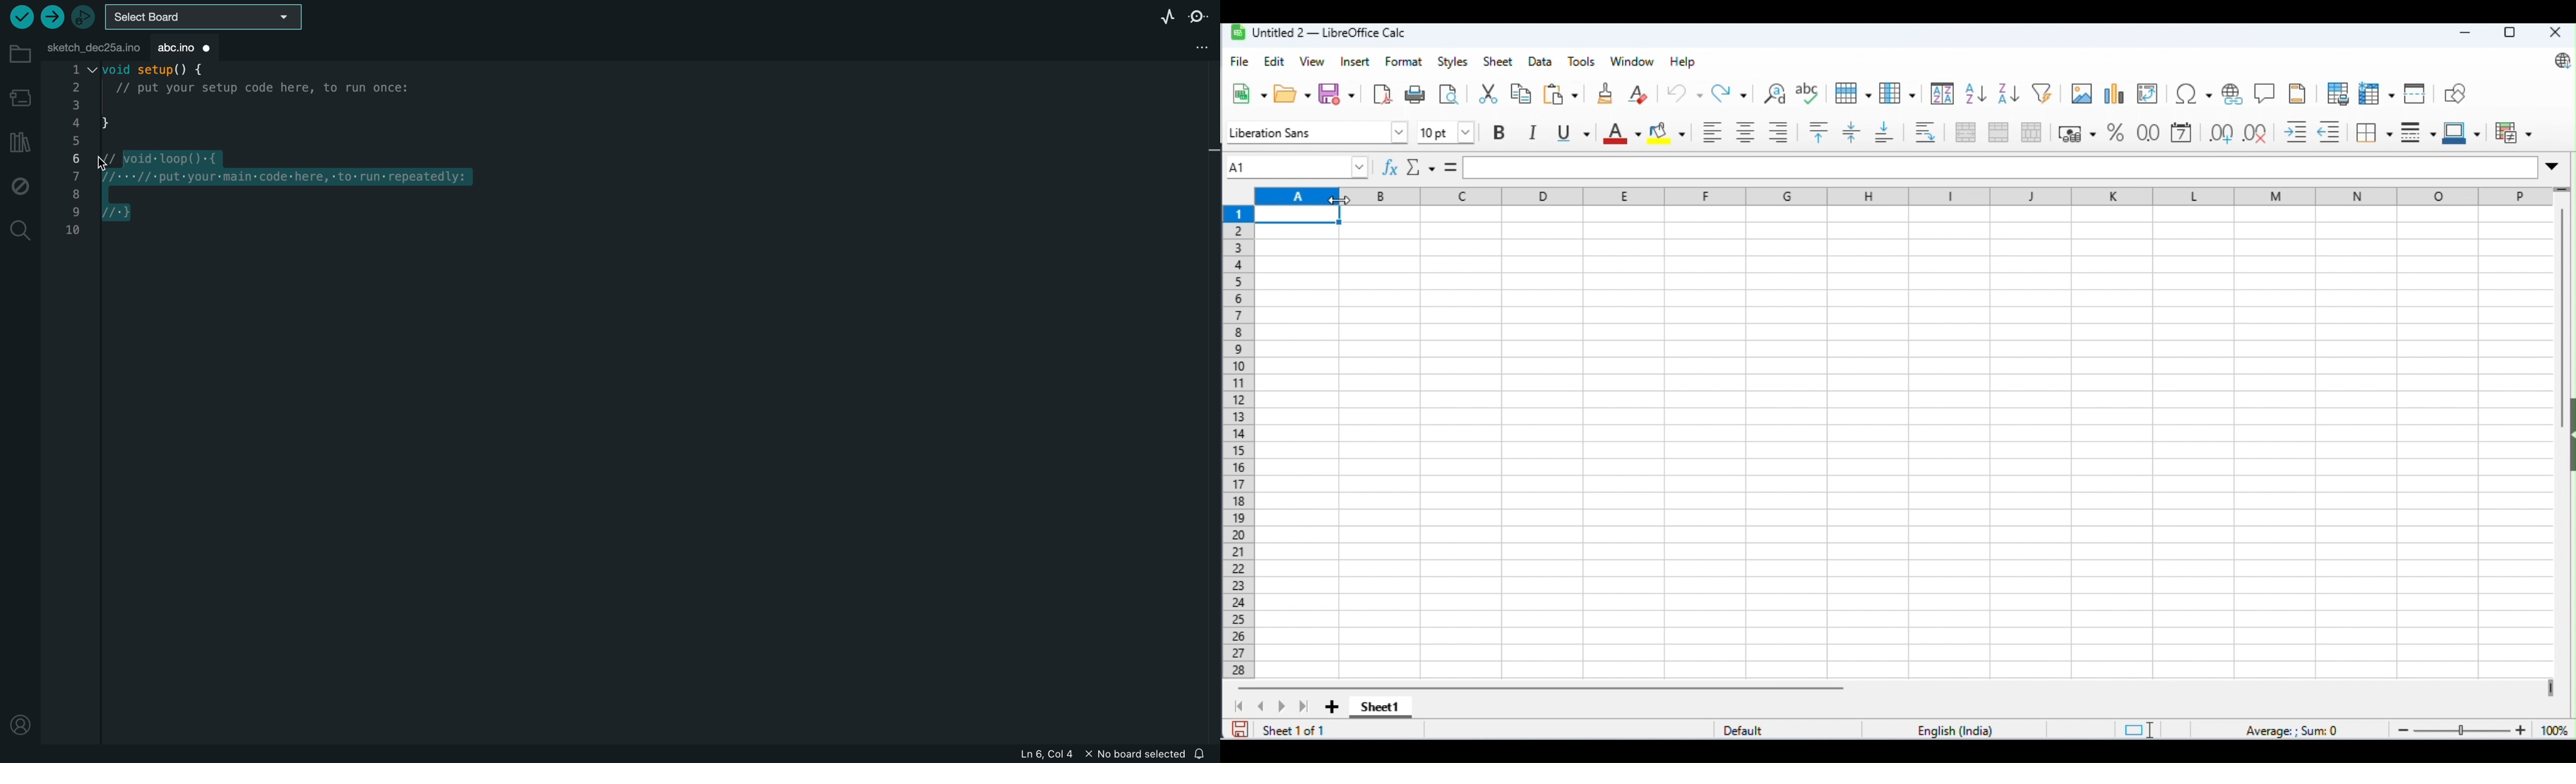  Describe the element at coordinates (2508, 33) in the screenshot. I see `maximize` at that location.